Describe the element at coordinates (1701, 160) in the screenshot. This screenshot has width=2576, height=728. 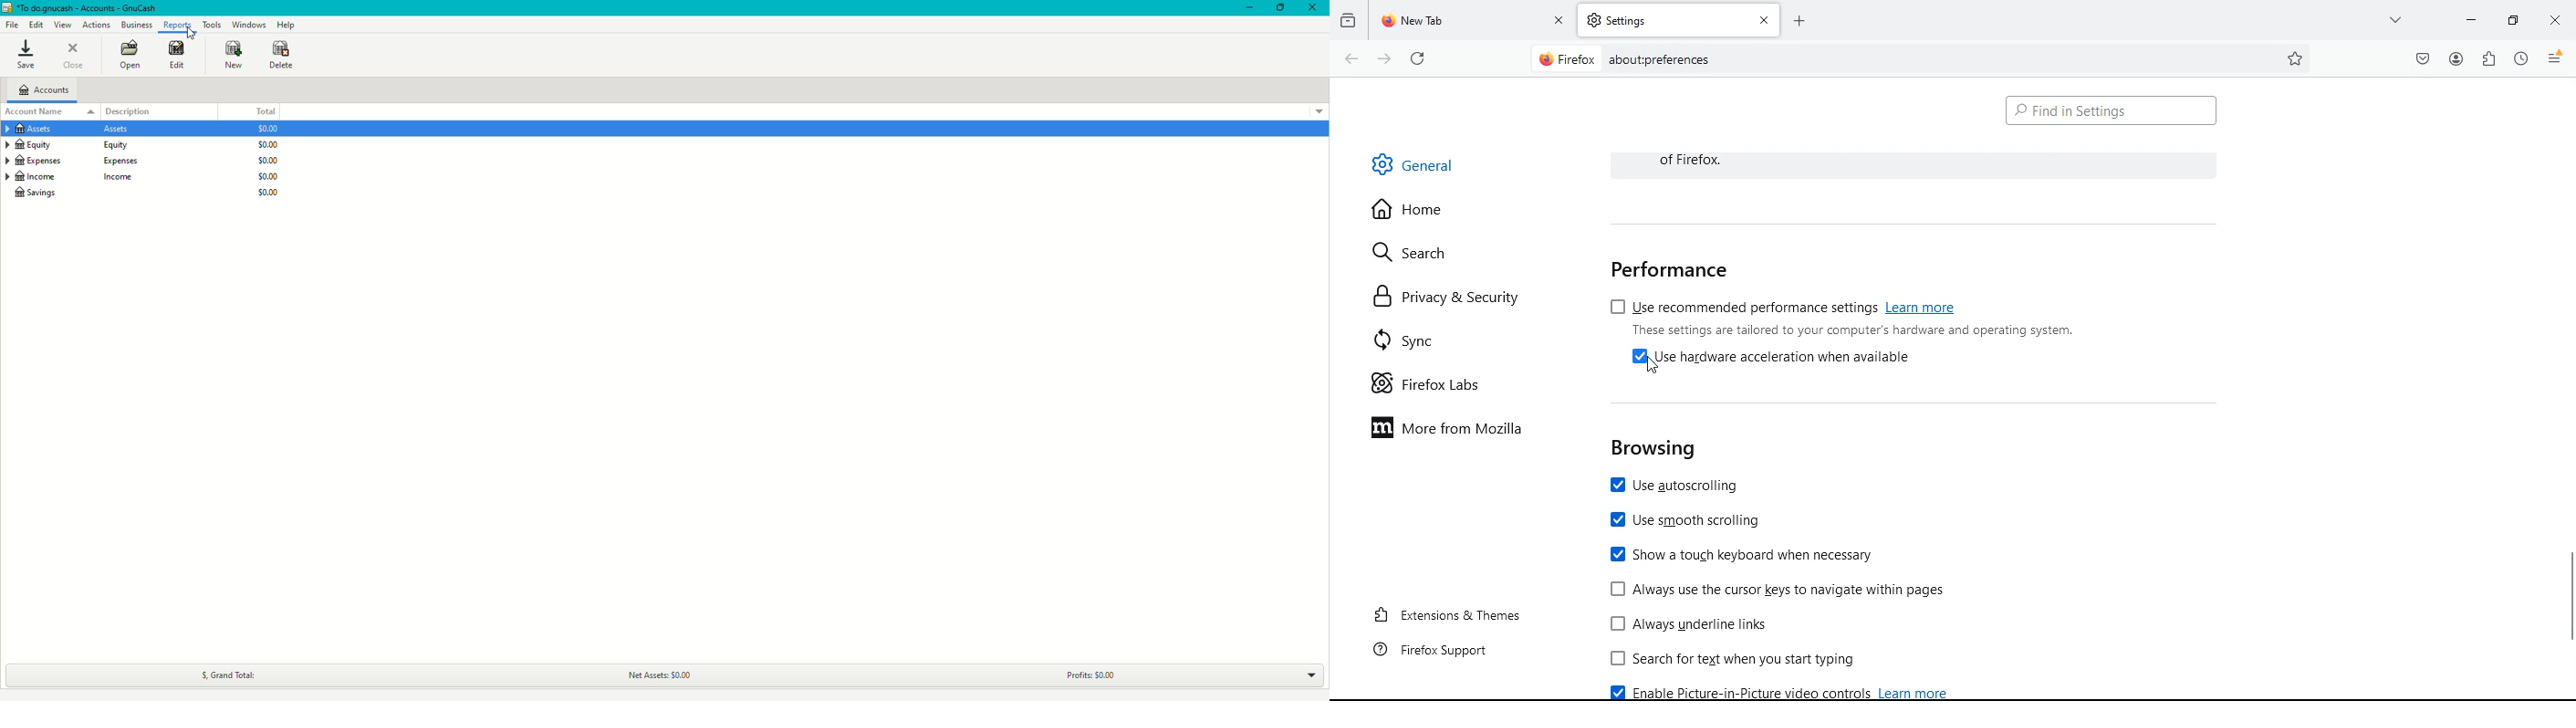
I see `of Firefox.` at that location.